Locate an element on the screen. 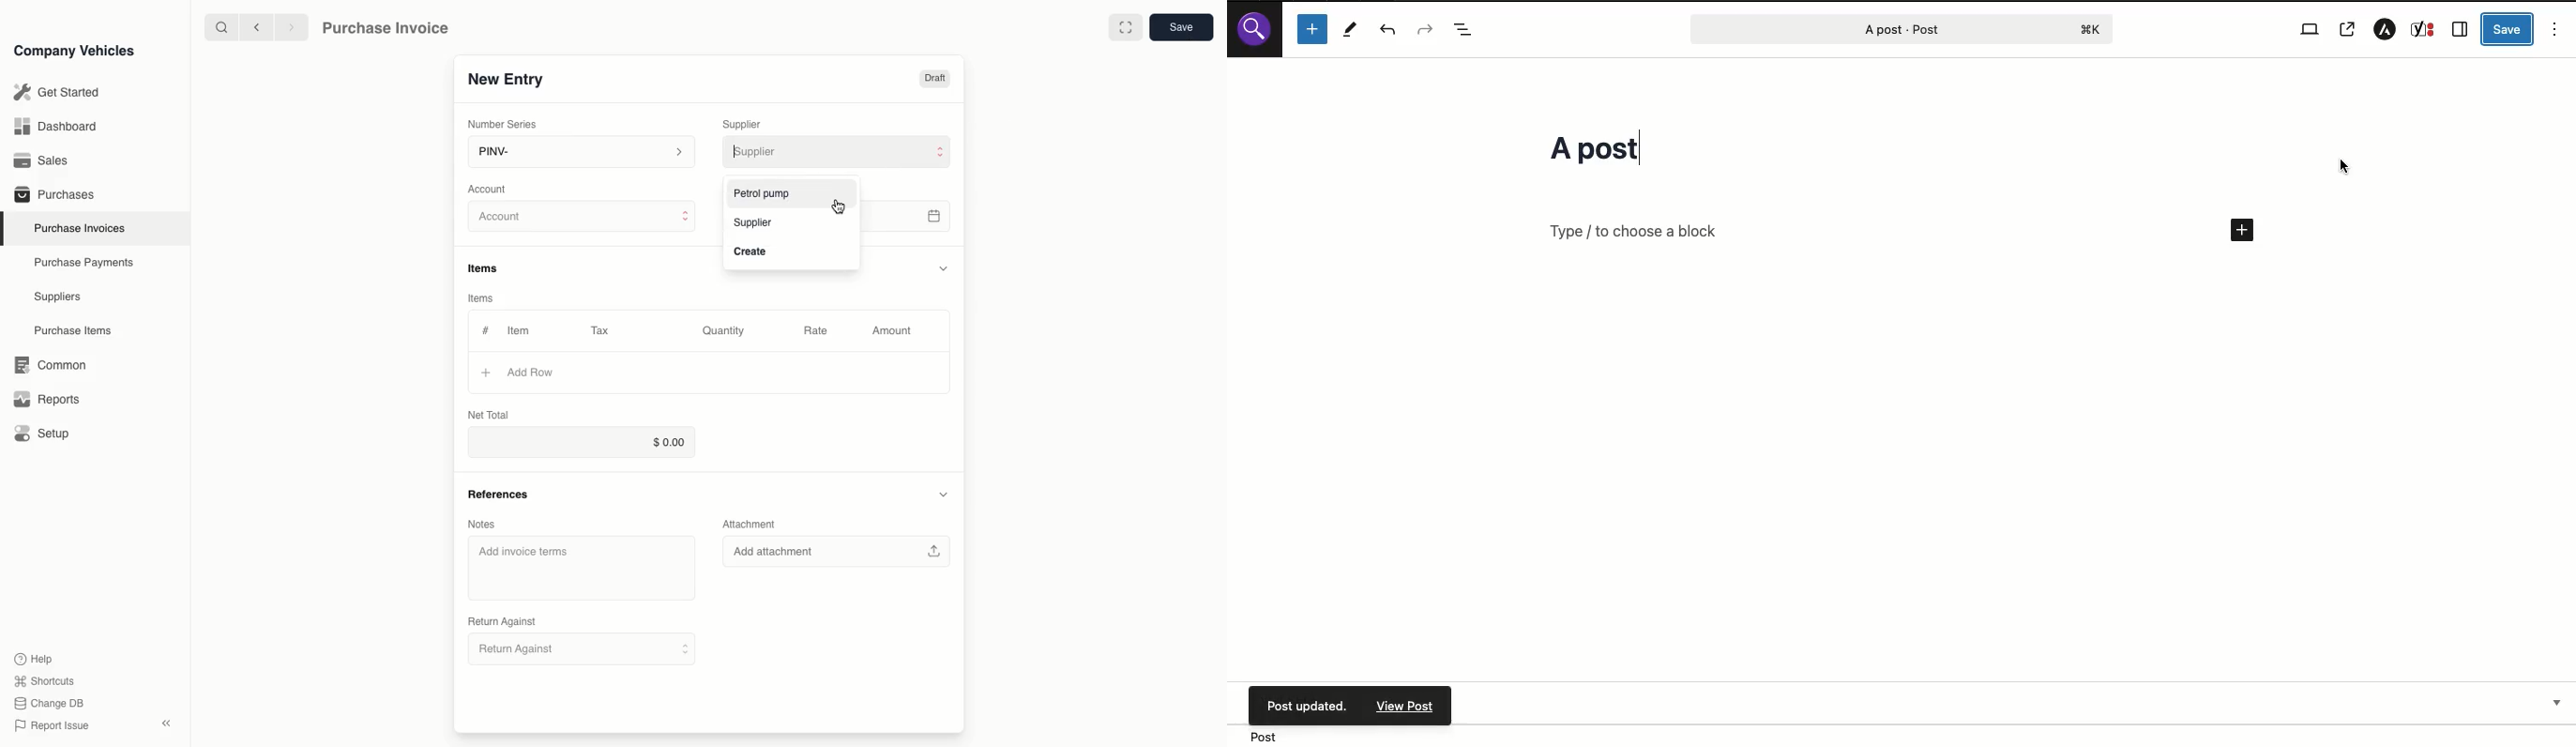 The width and height of the screenshot is (2576, 756). Rate is located at coordinates (817, 331).